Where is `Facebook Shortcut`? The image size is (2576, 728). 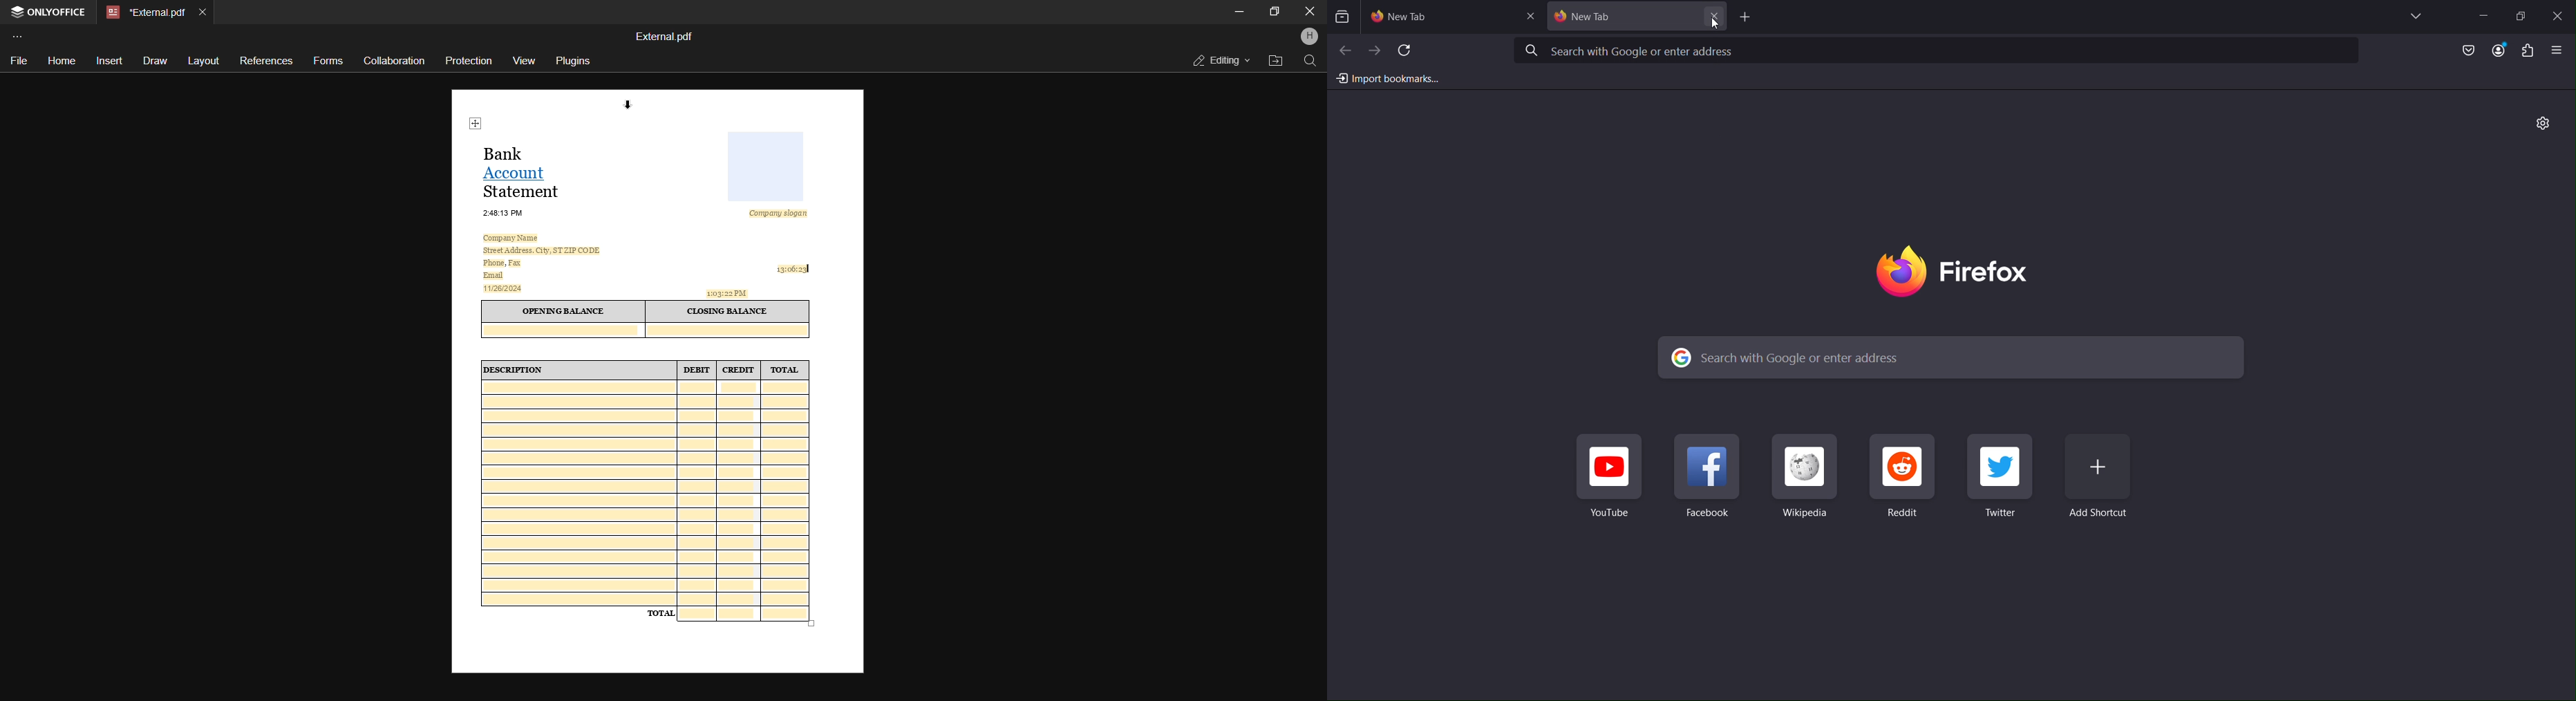 Facebook Shortcut is located at coordinates (1713, 481).